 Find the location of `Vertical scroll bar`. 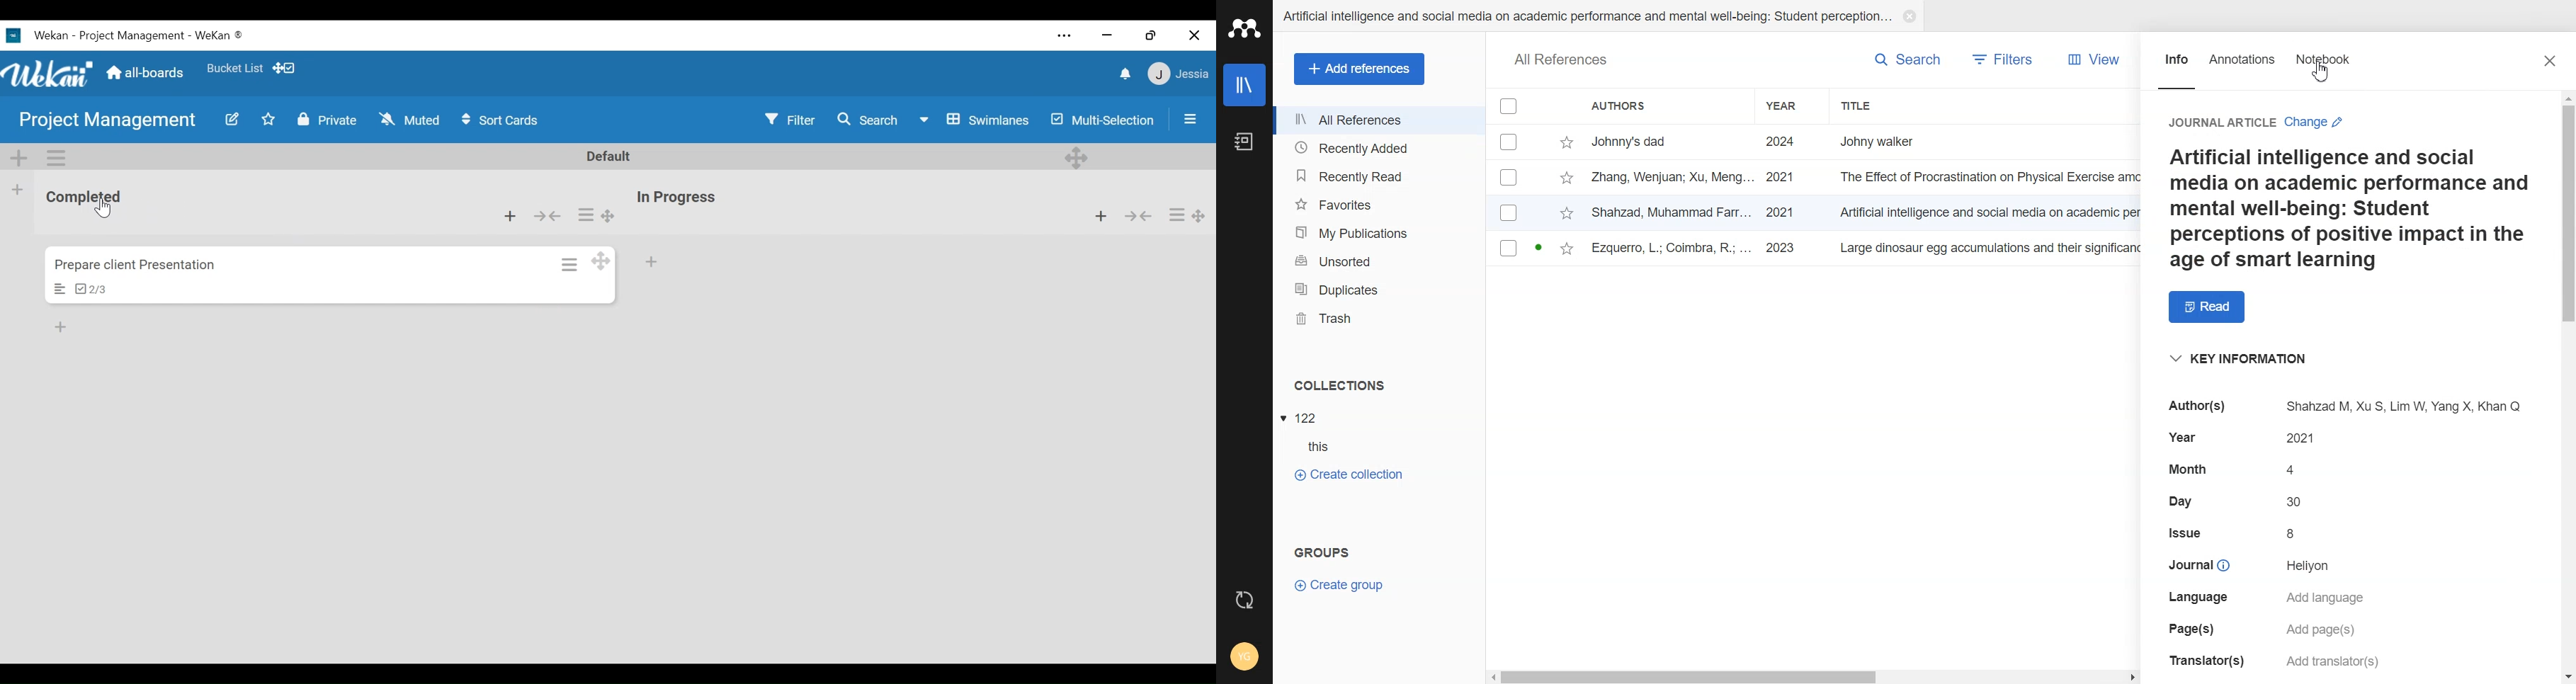

Vertical scroll bar is located at coordinates (2568, 388).